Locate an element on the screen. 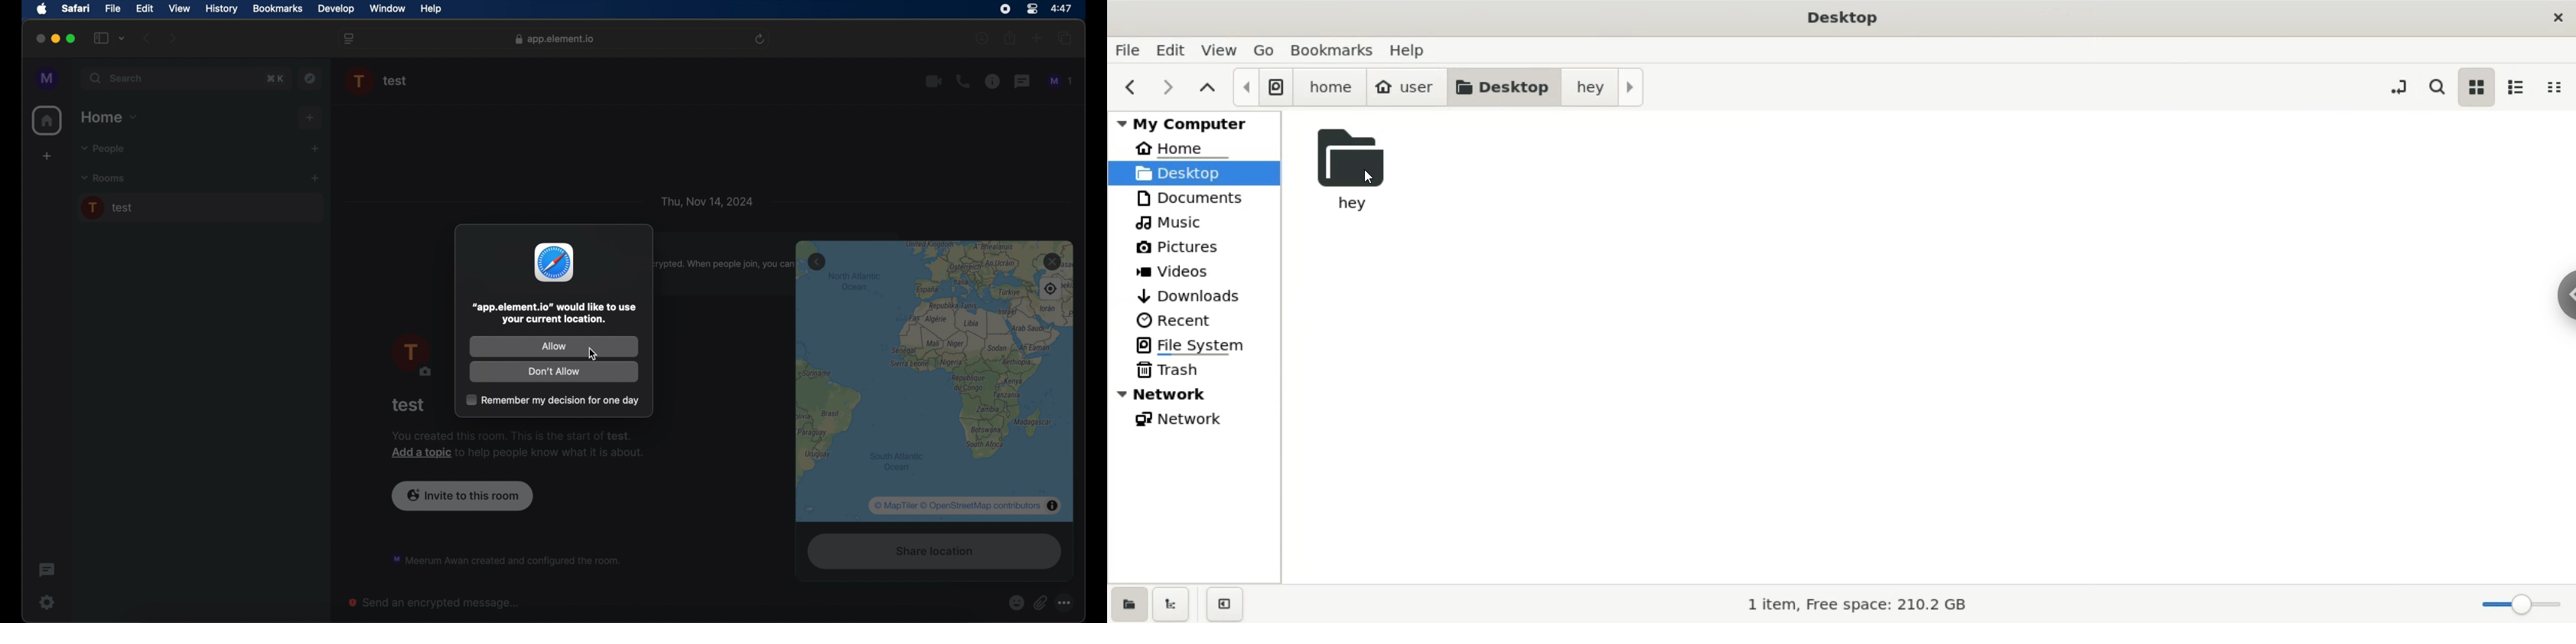  add is located at coordinates (46, 157).